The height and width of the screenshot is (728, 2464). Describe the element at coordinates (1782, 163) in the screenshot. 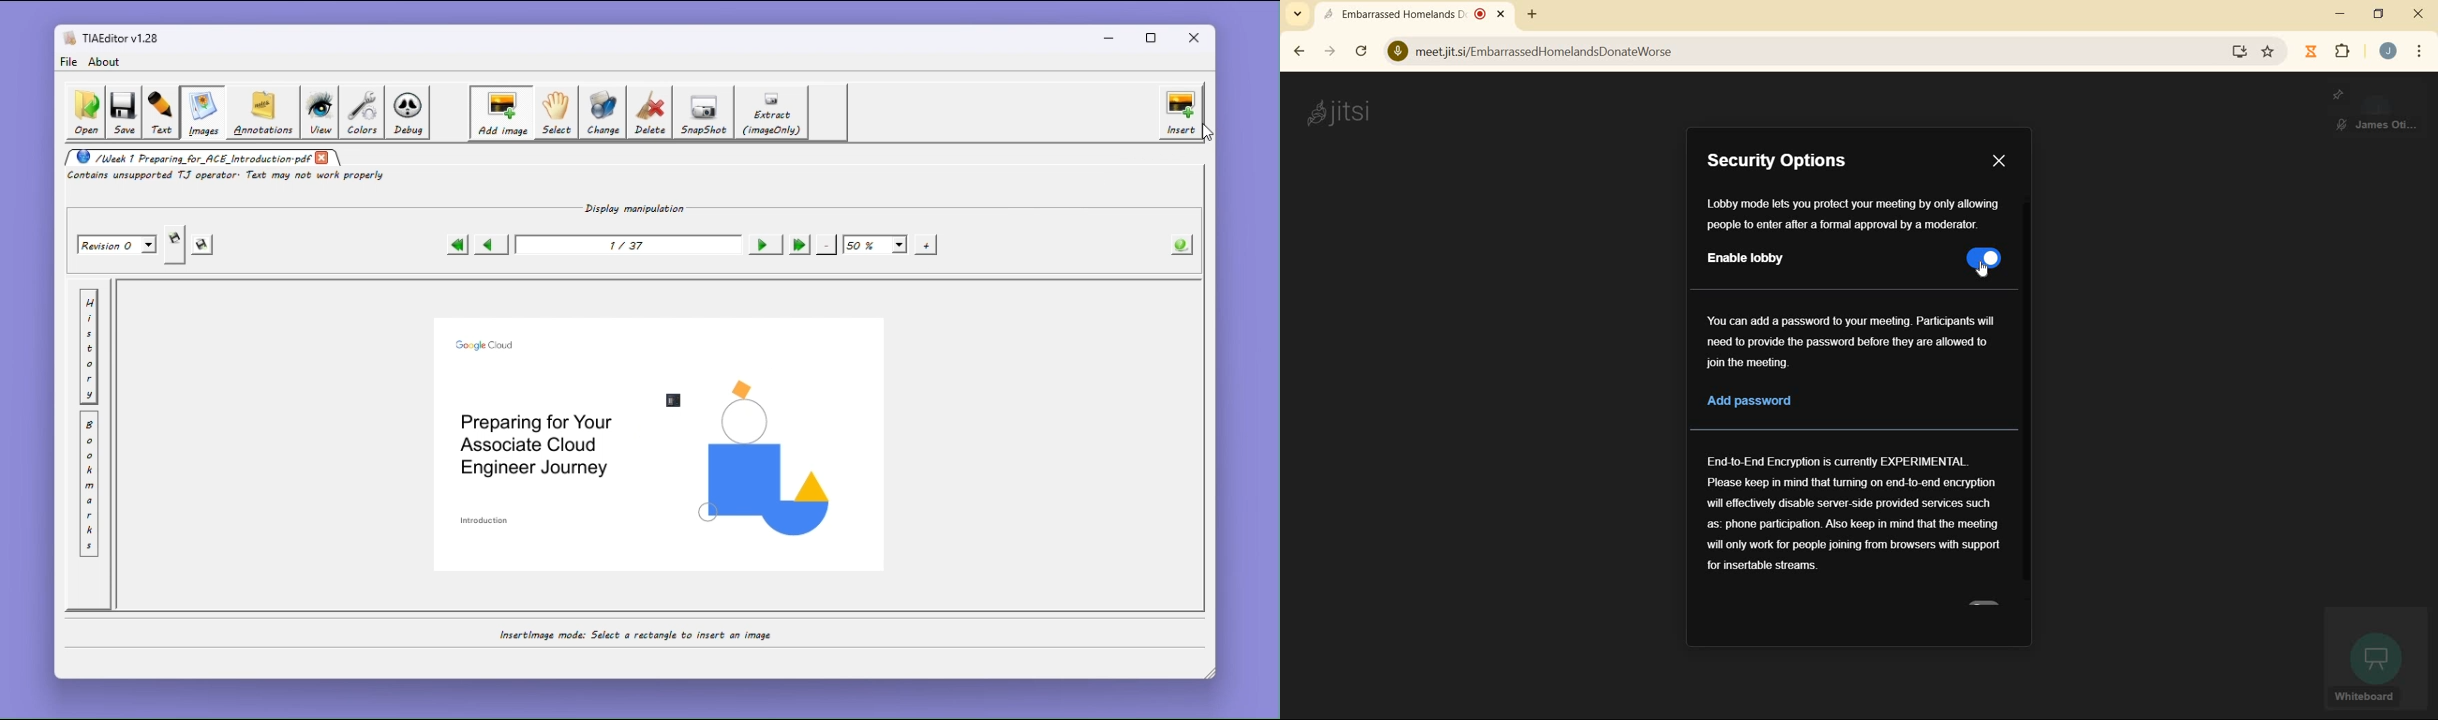

I see `SECURITY OPTIONS` at that location.